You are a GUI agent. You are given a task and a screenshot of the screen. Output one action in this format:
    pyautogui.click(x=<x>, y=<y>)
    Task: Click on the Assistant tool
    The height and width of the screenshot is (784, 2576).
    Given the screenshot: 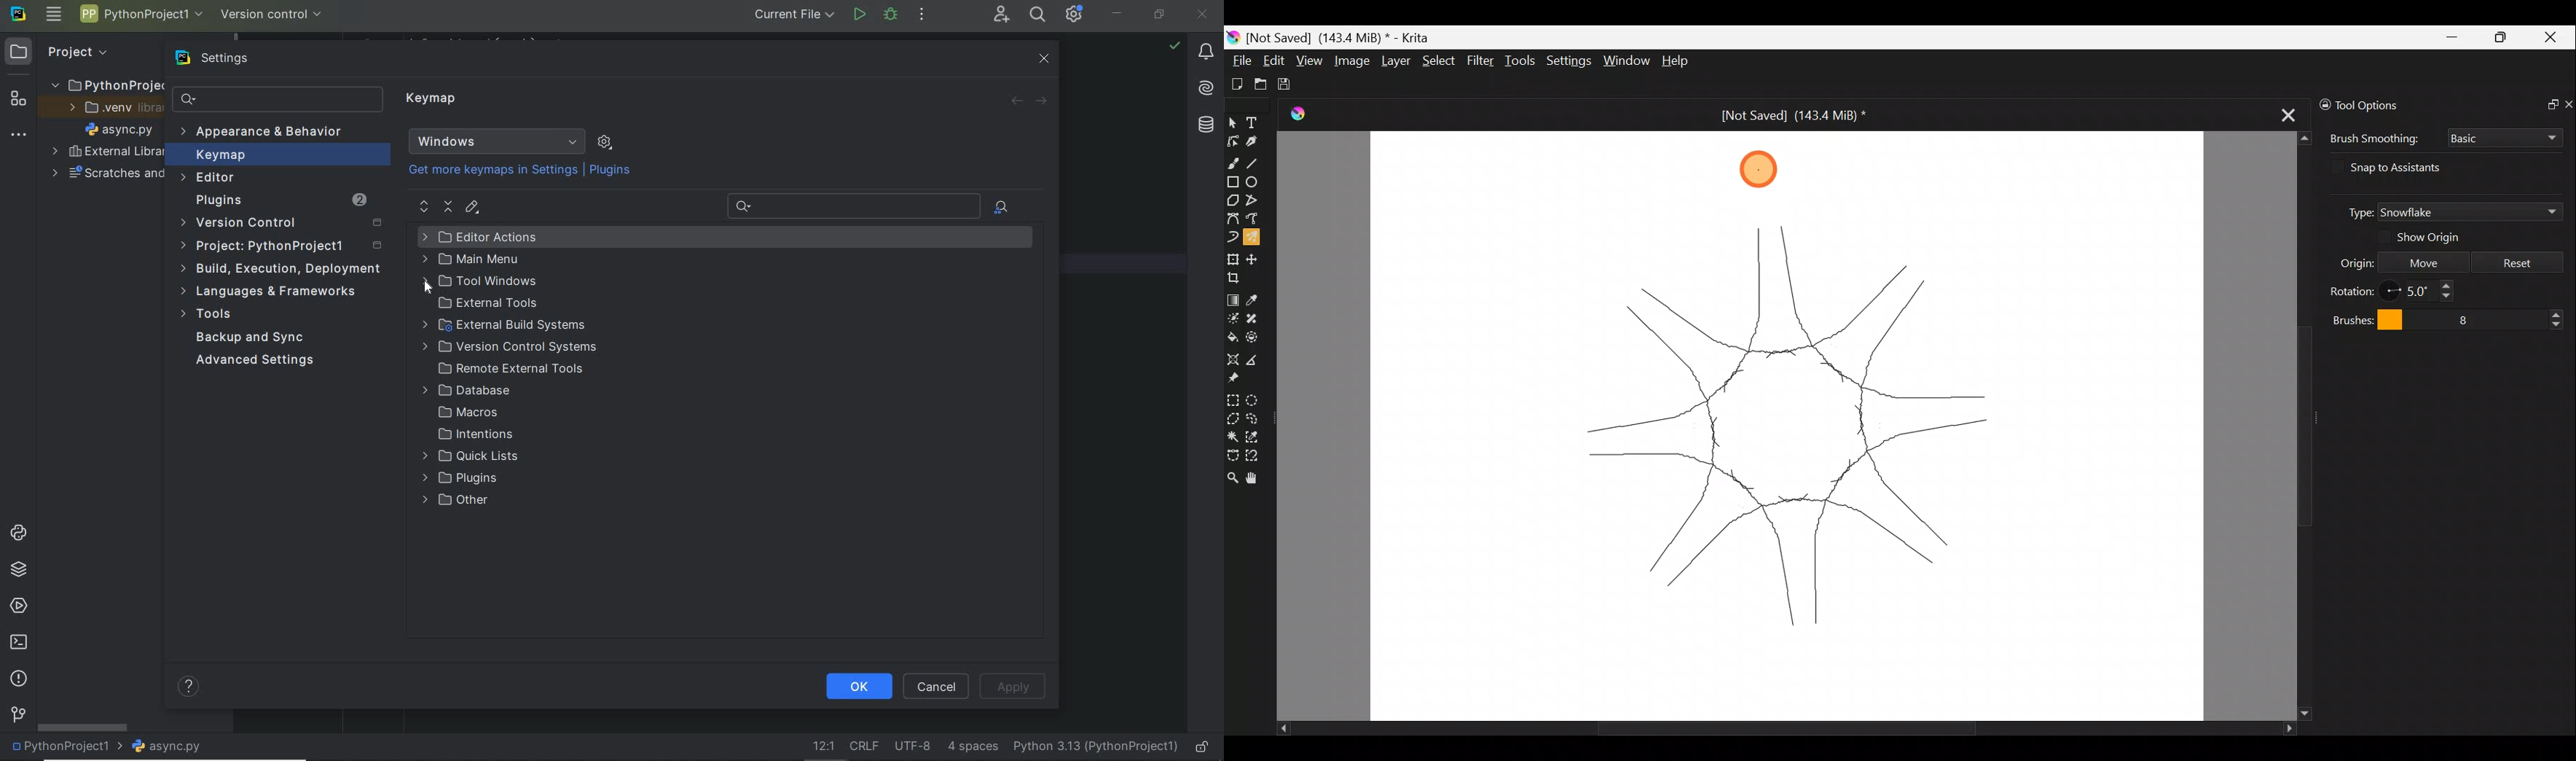 What is the action you would take?
    pyautogui.click(x=1234, y=359)
    